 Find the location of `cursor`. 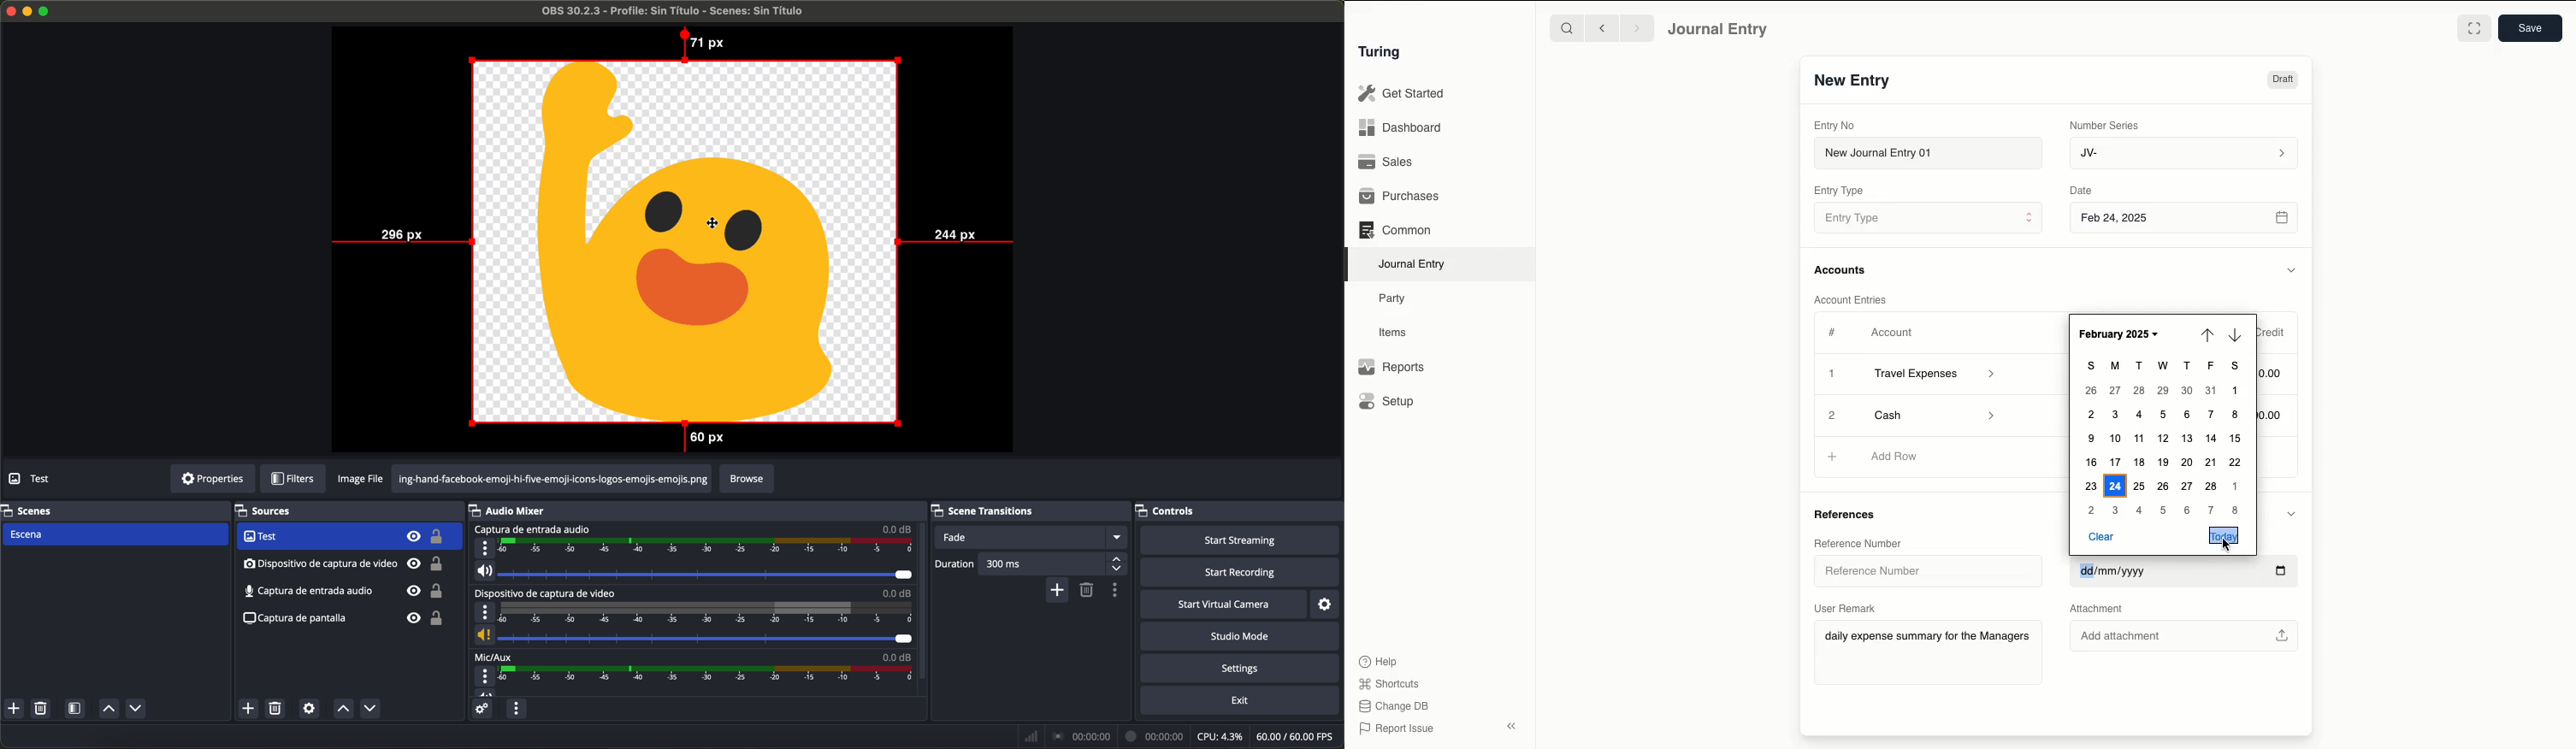

cursor is located at coordinates (2288, 590).